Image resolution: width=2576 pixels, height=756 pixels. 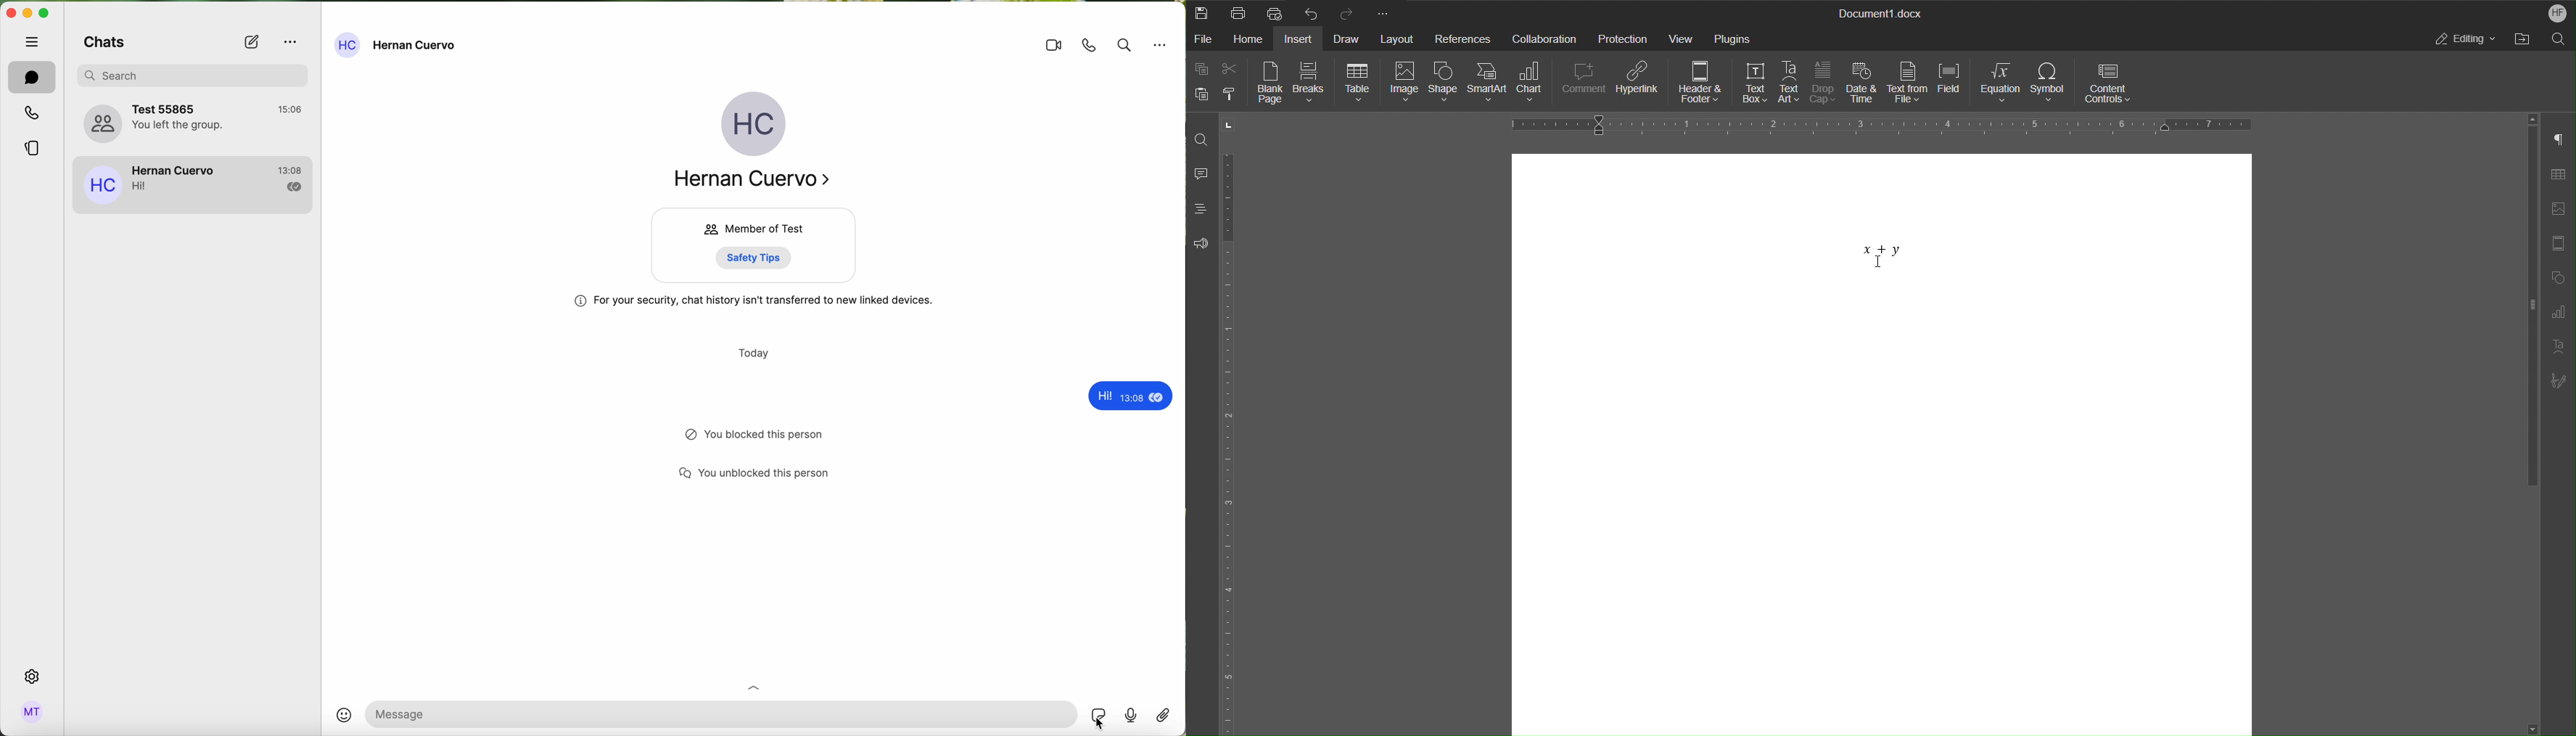 What do you see at coordinates (2557, 277) in the screenshot?
I see `Shape Settings` at bounding box center [2557, 277].